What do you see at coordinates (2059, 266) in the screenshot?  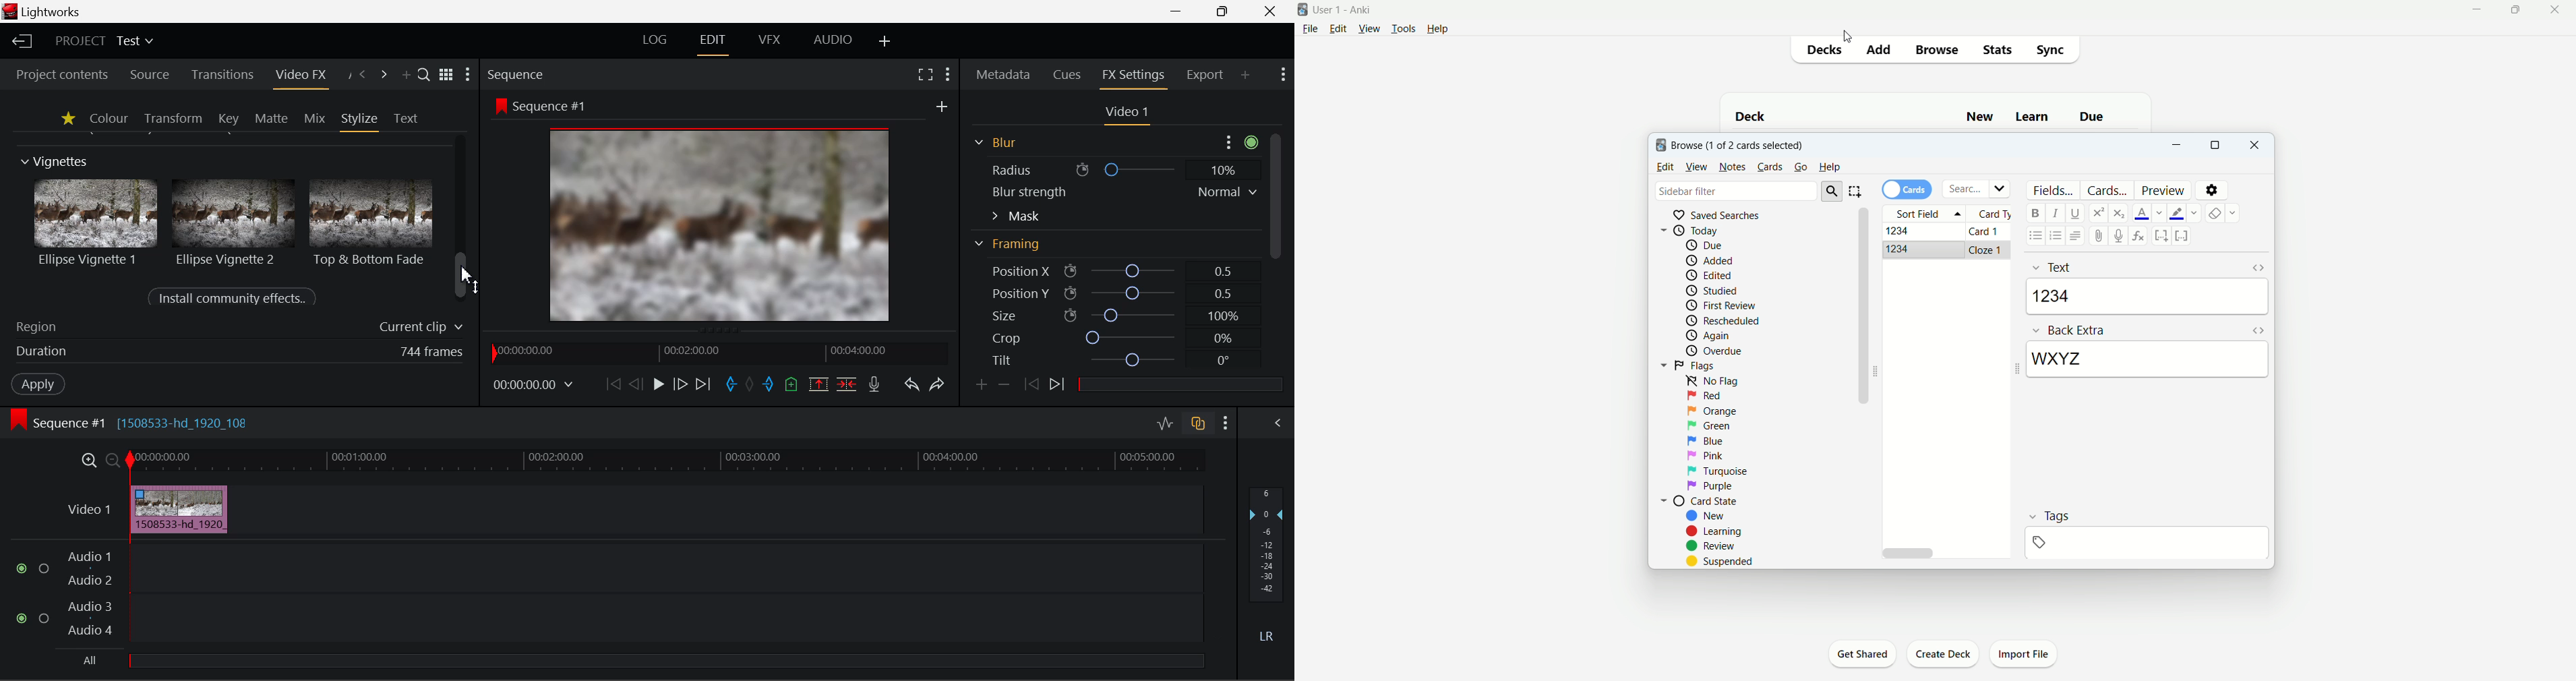 I see `Front` at bounding box center [2059, 266].